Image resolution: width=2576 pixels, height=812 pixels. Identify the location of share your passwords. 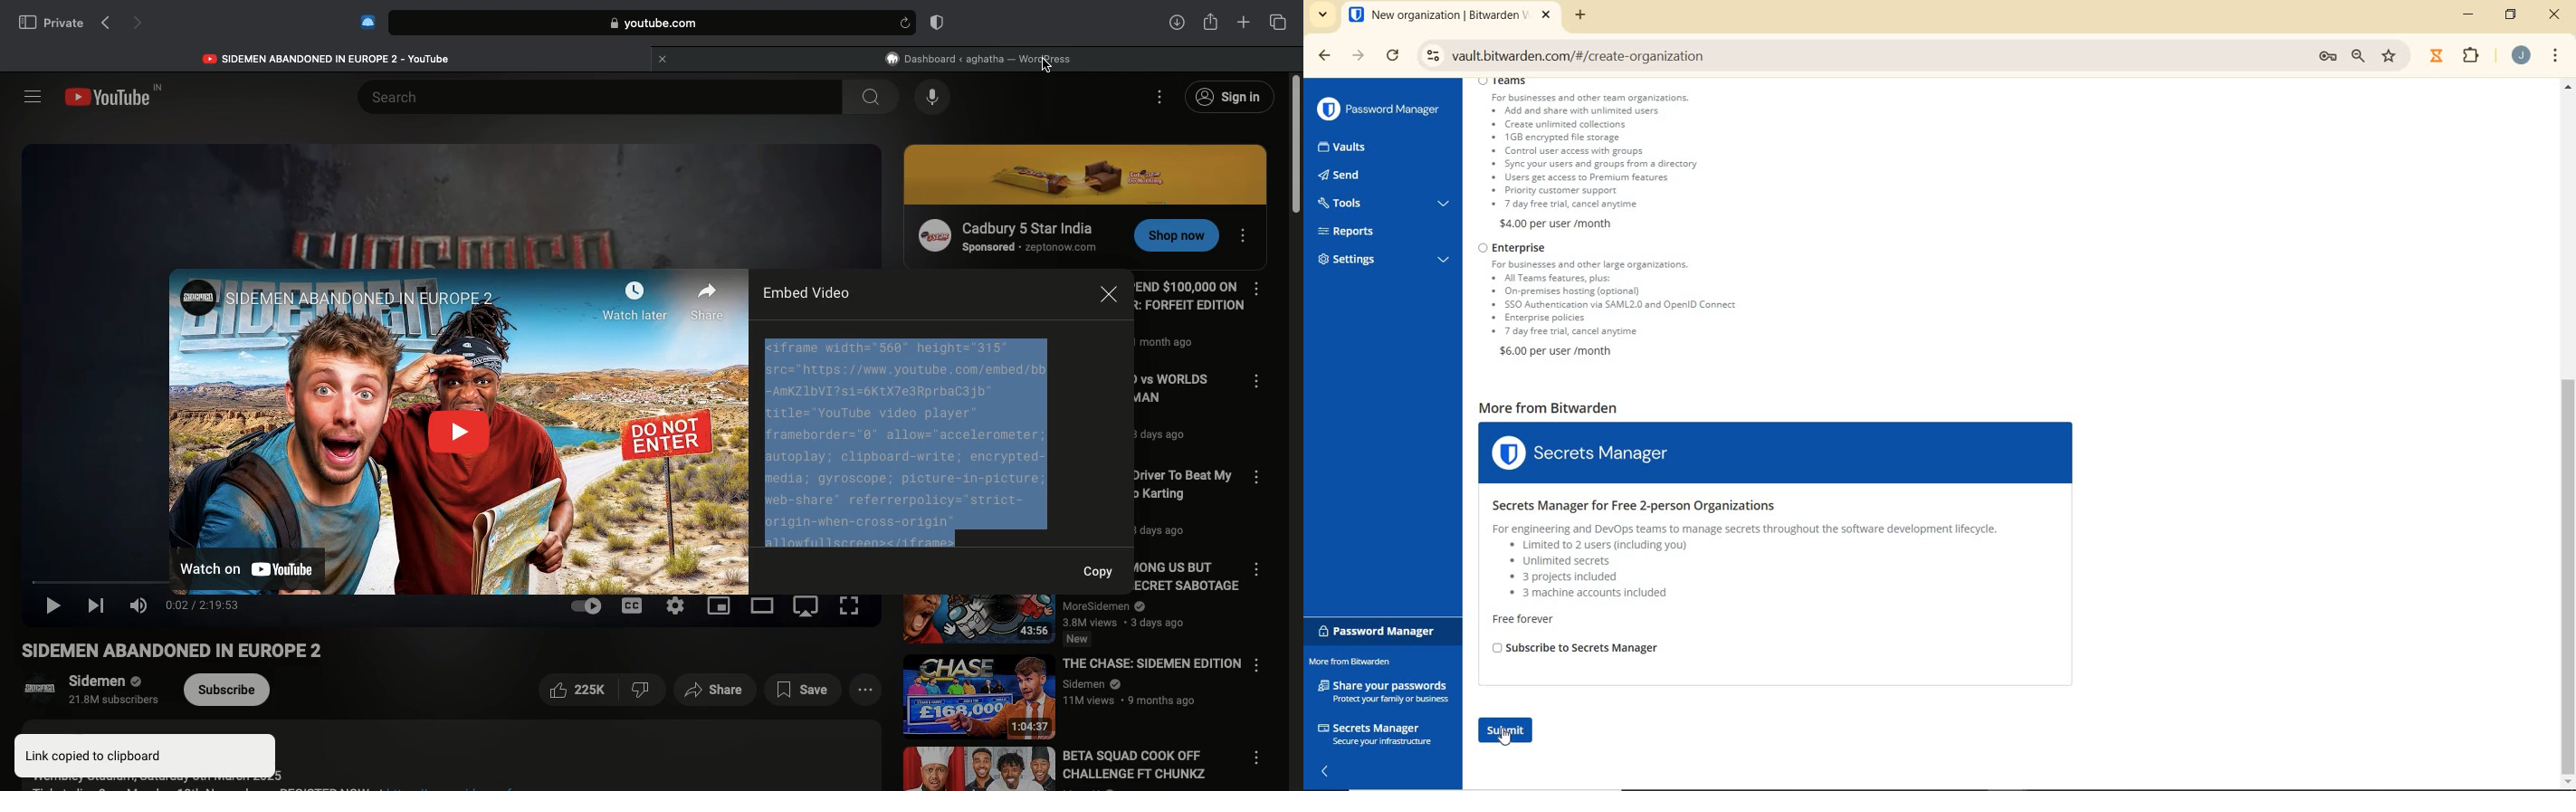
(1385, 690).